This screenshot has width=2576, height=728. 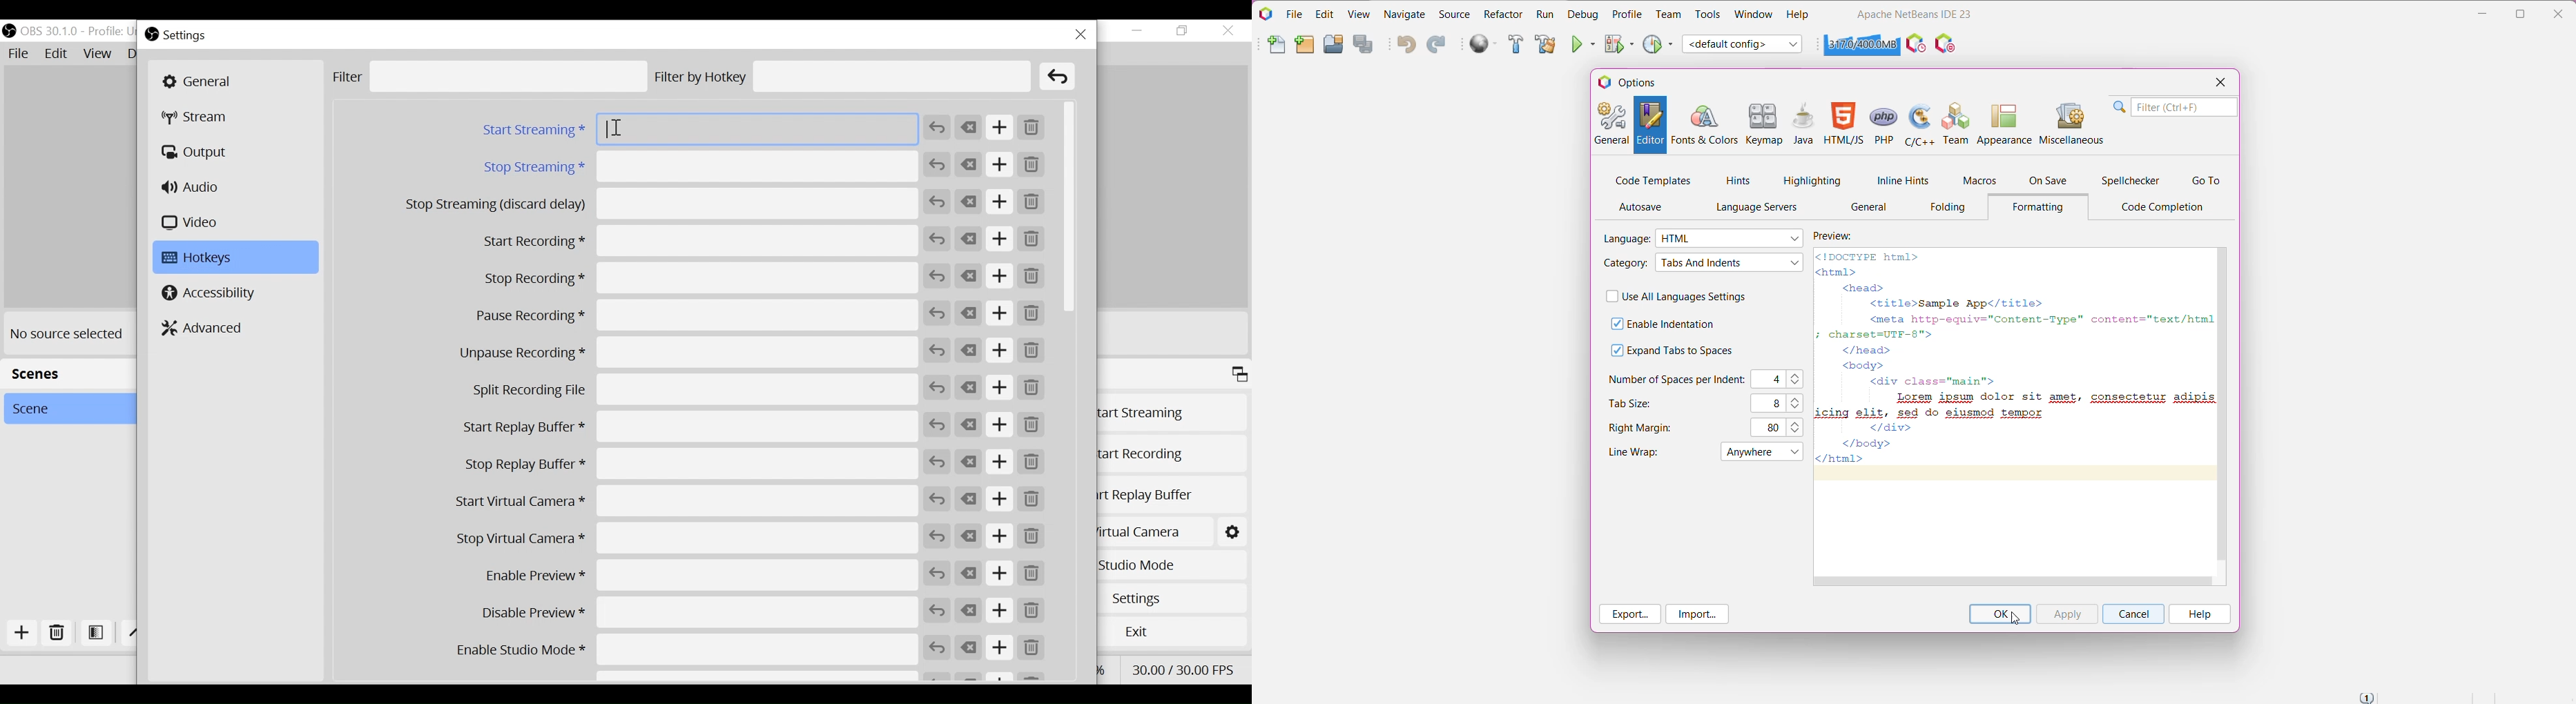 I want to click on Advanced, so click(x=208, y=327).